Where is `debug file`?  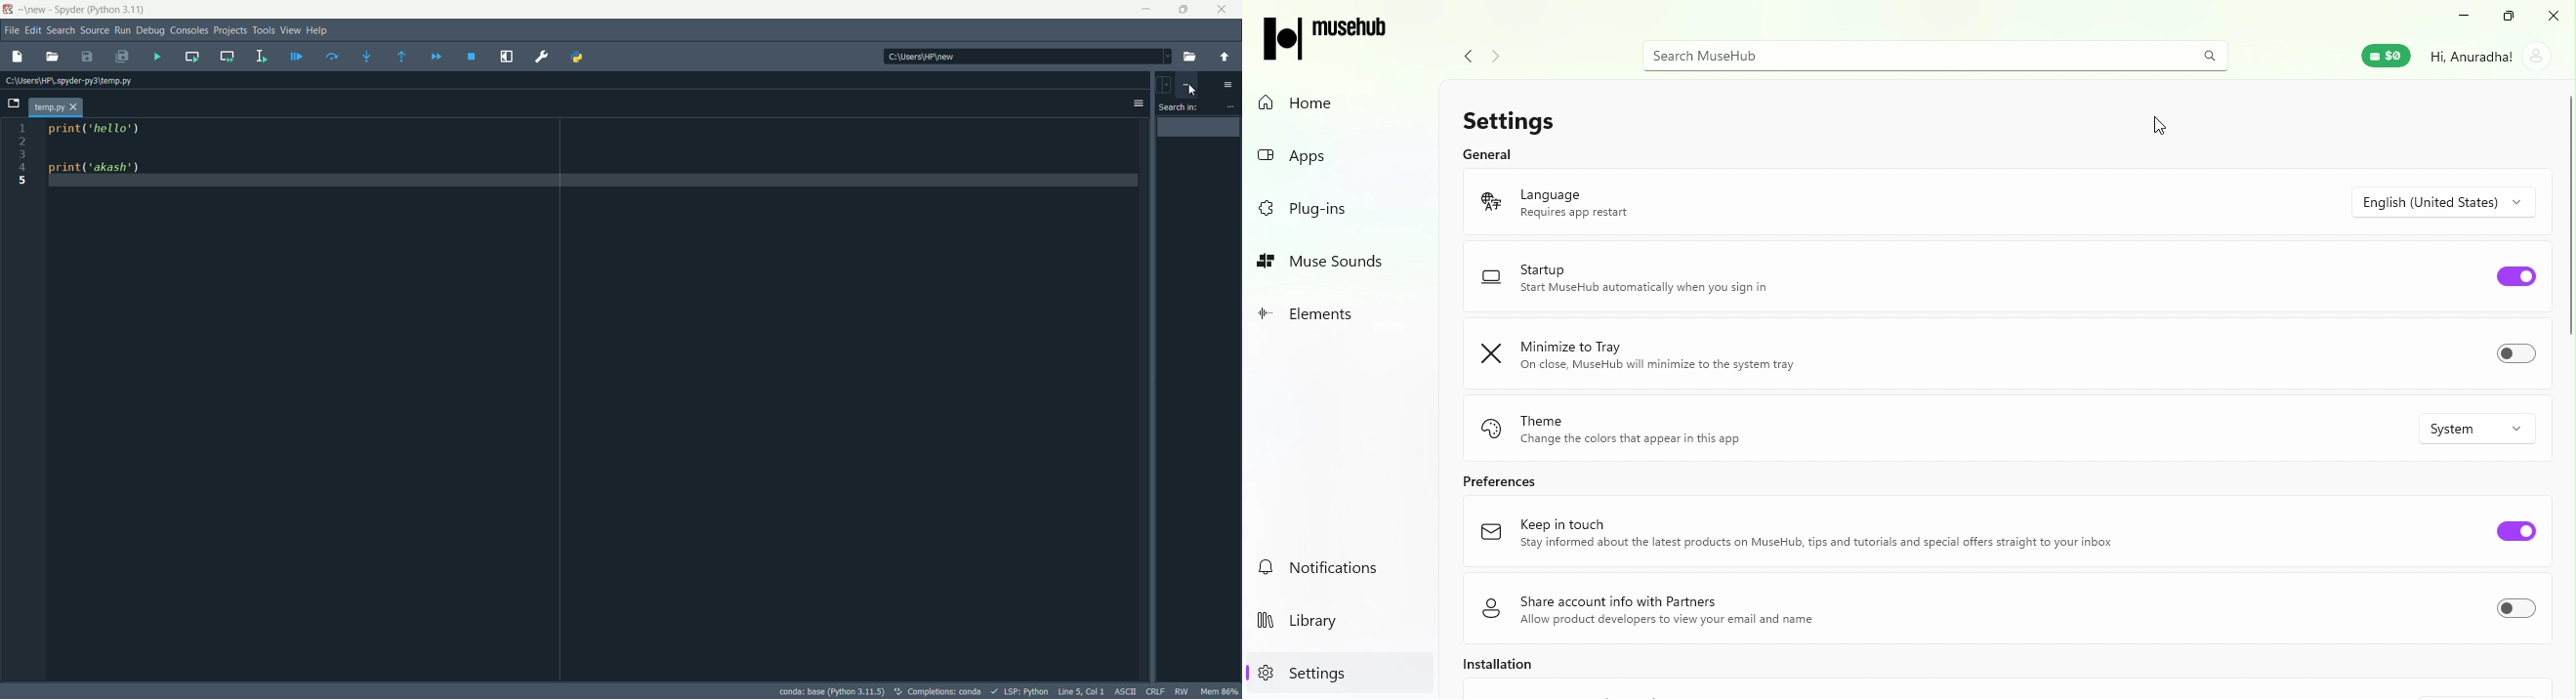
debug file is located at coordinates (297, 55).